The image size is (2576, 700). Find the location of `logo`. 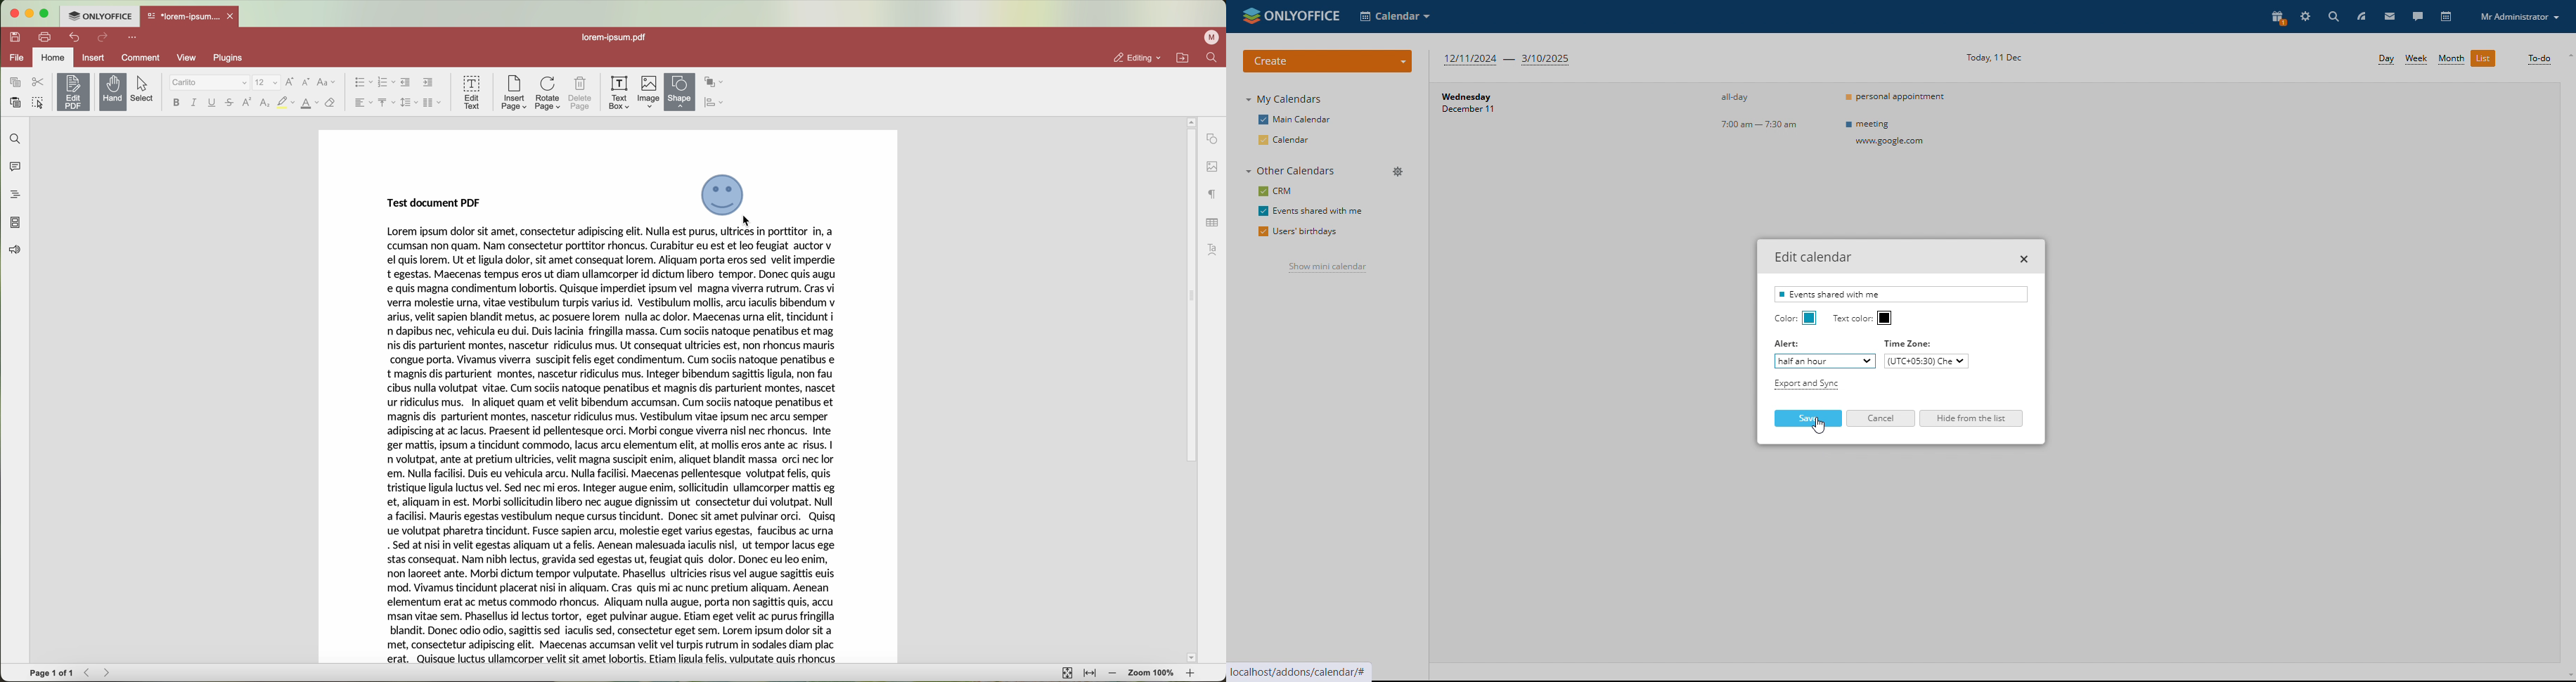

logo is located at coordinates (1289, 16).